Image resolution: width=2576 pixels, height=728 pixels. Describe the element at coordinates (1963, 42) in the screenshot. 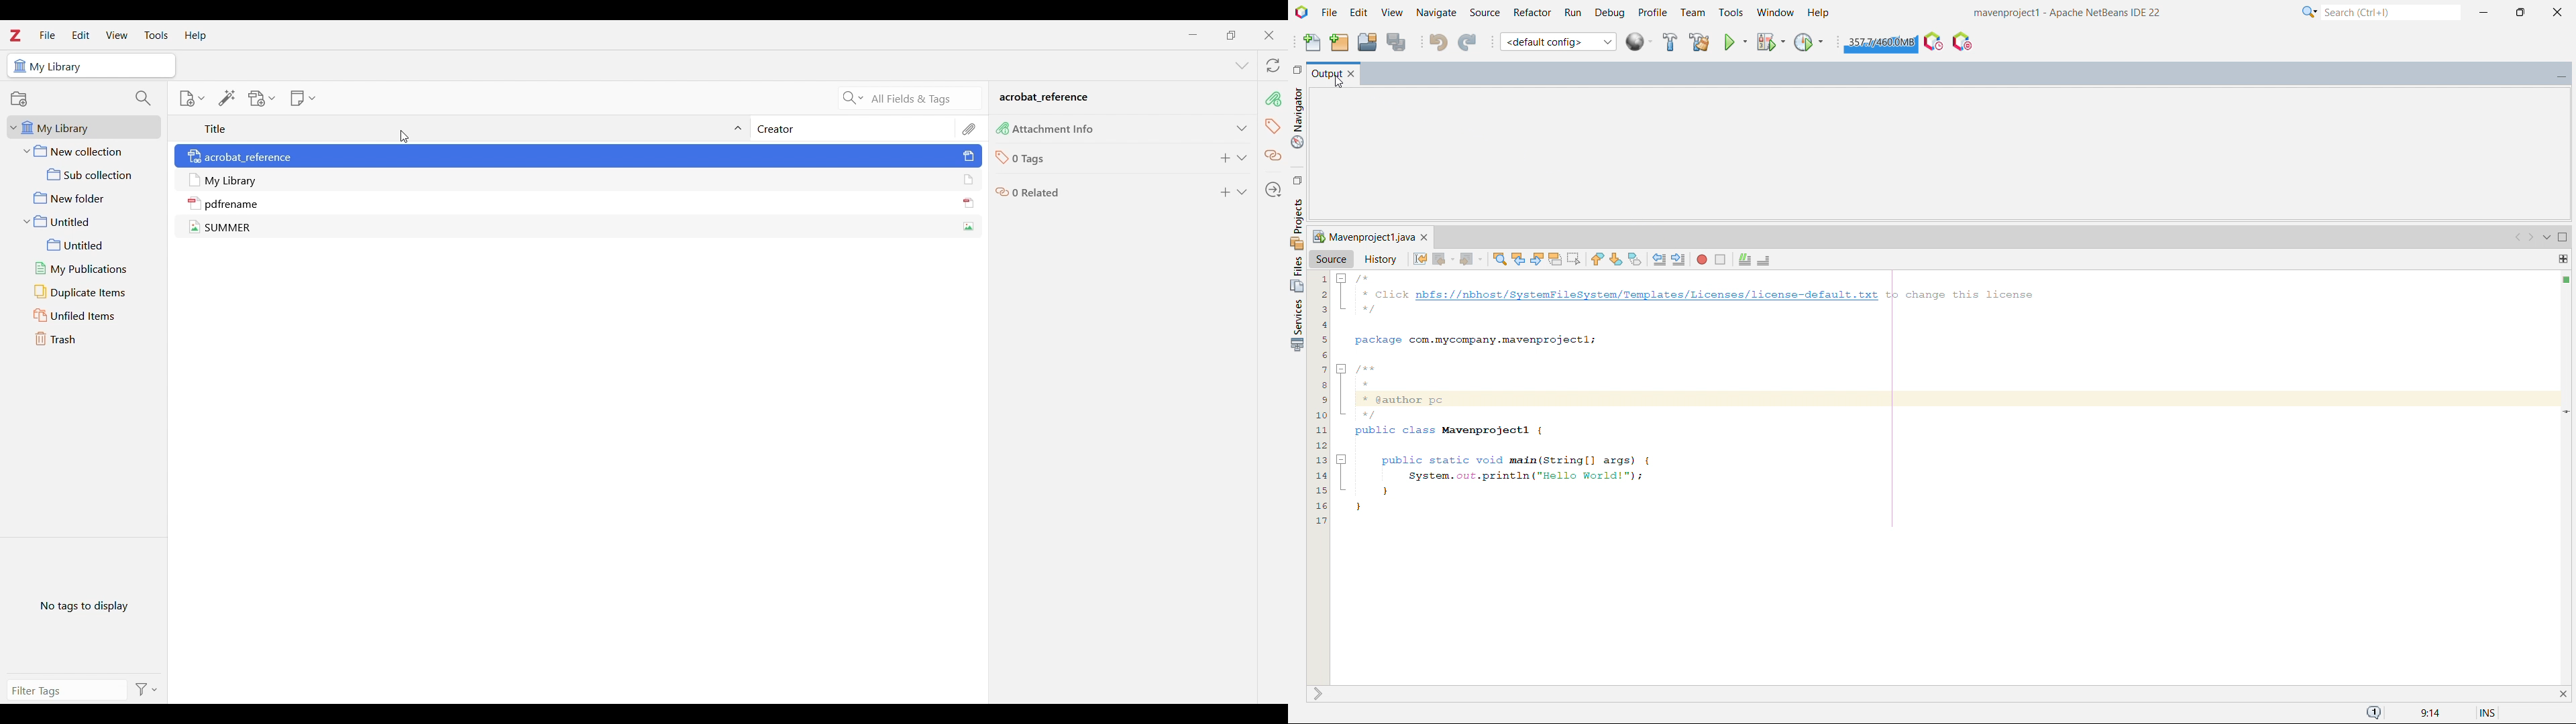

I see `pause I/O checks` at that location.